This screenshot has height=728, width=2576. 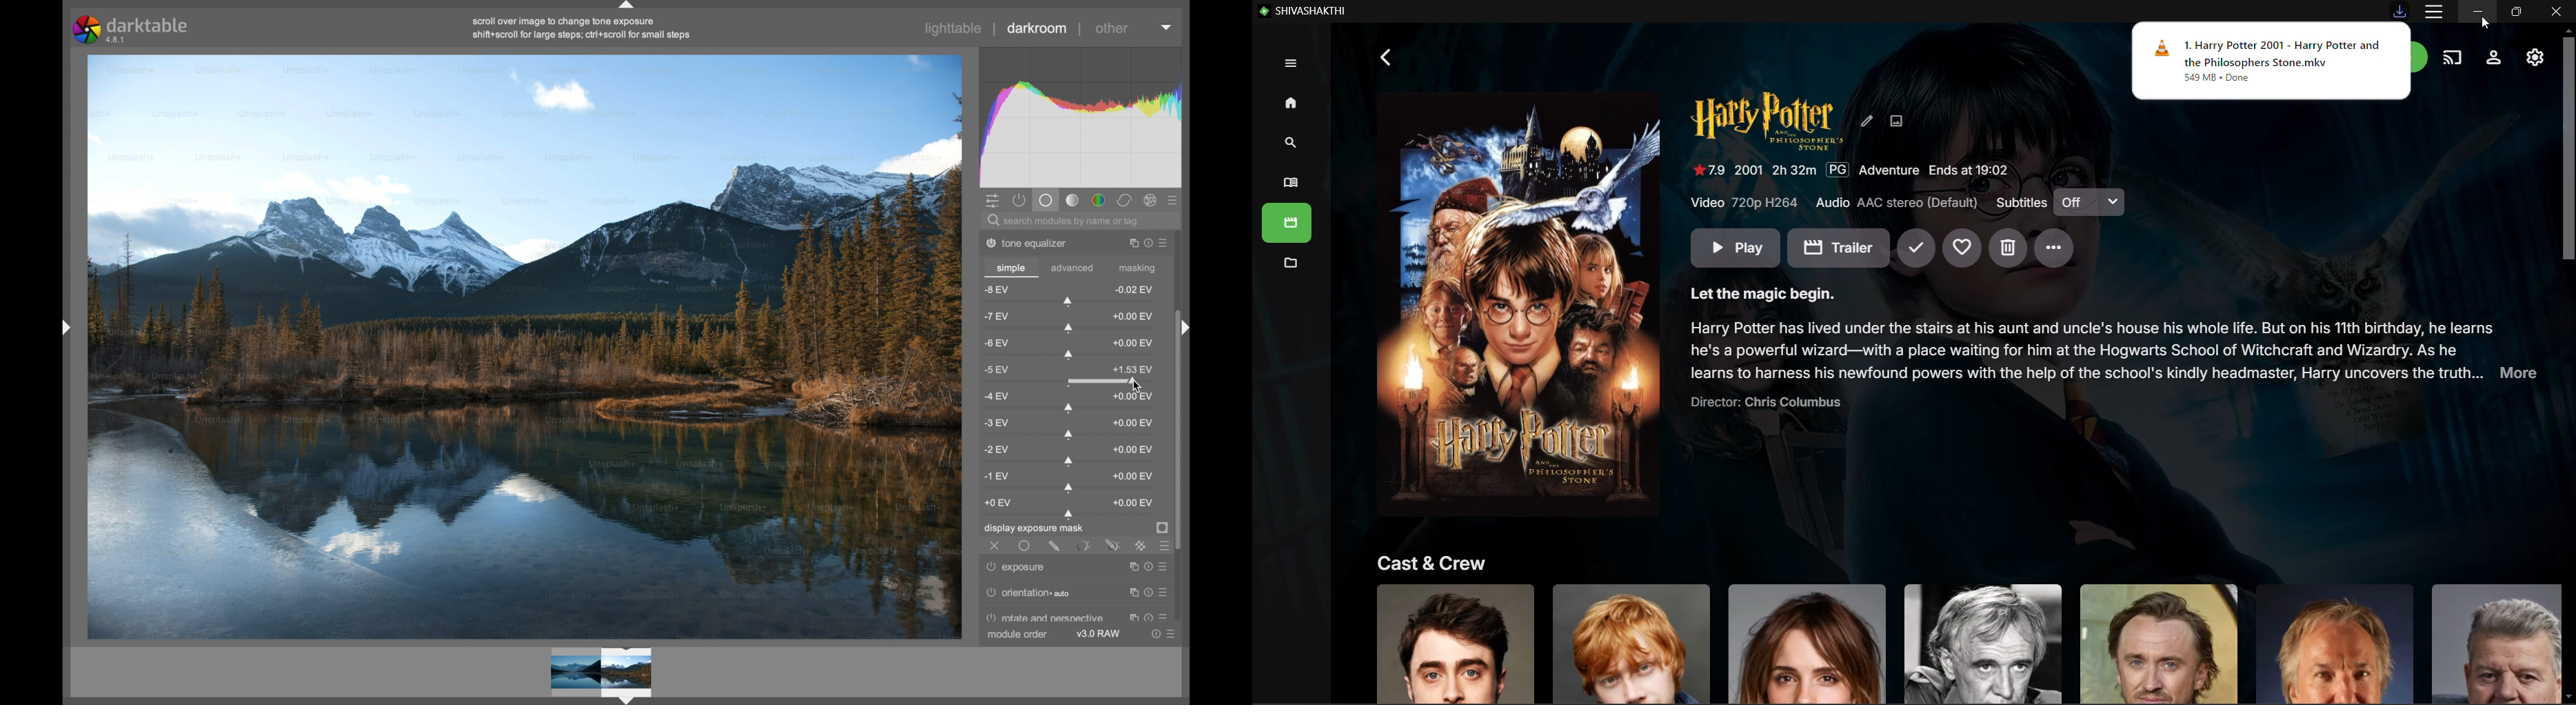 What do you see at coordinates (1132, 580) in the screenshot?
I see `Instance` at bounding box center [1132, 580].